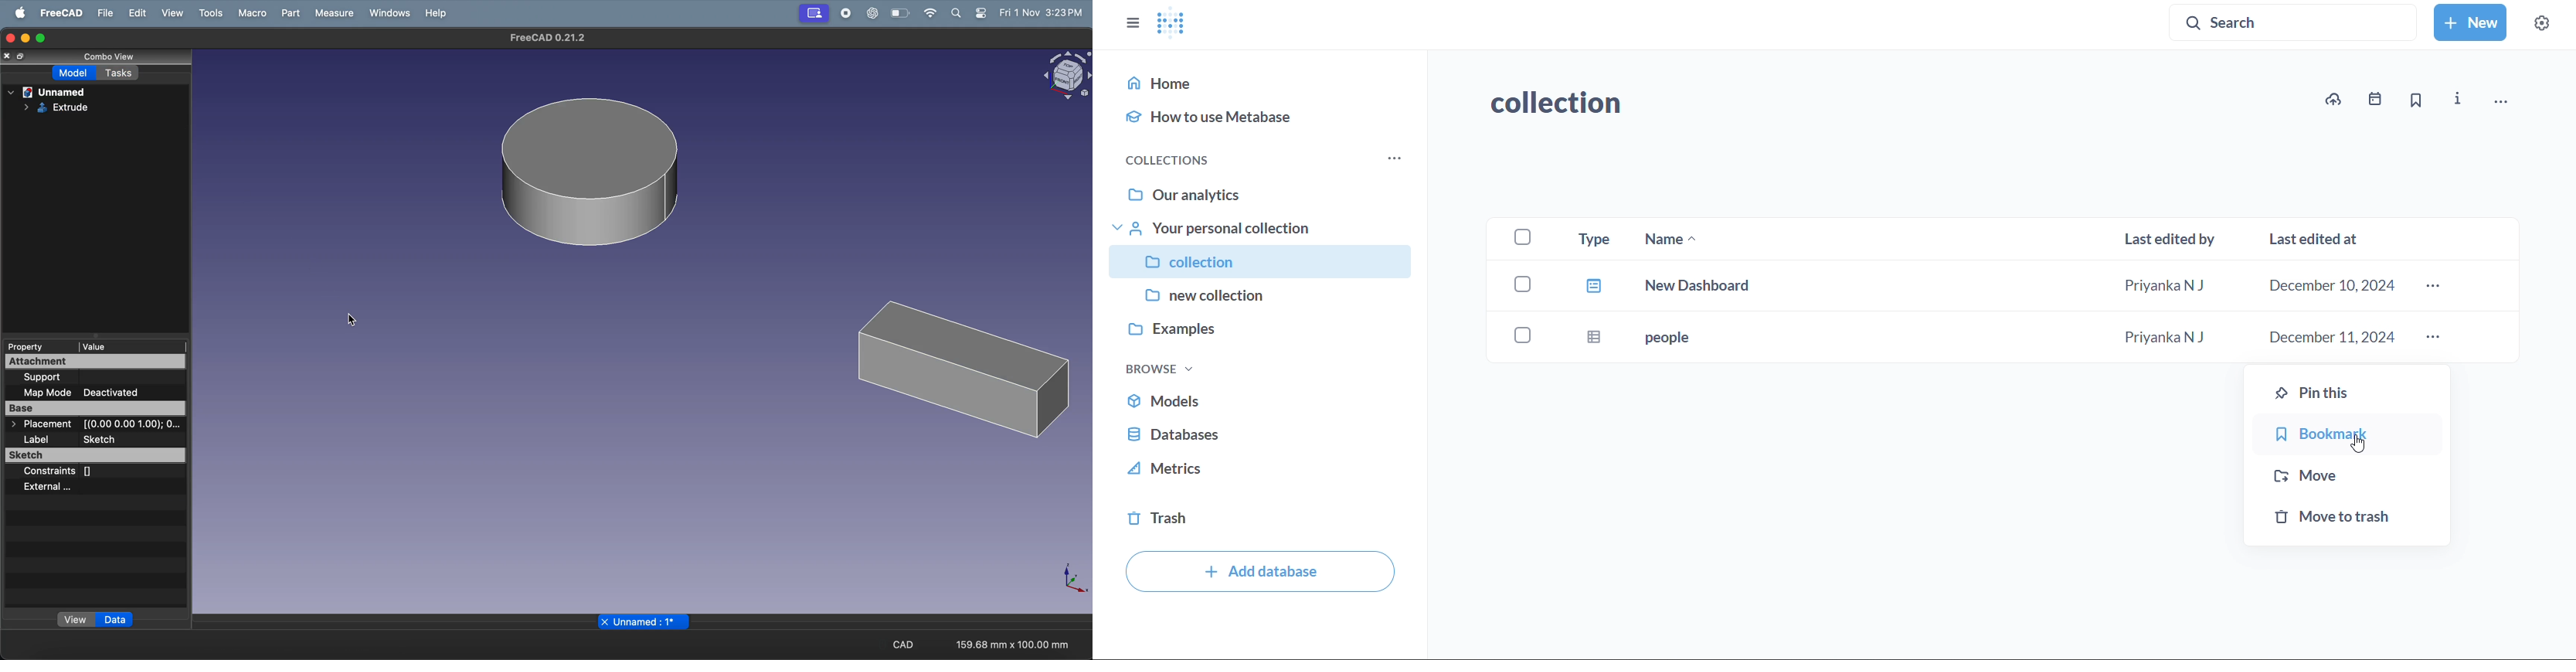 The height and width of the screenshot is (672, 2576). I want to click on view, so click(75, 619).